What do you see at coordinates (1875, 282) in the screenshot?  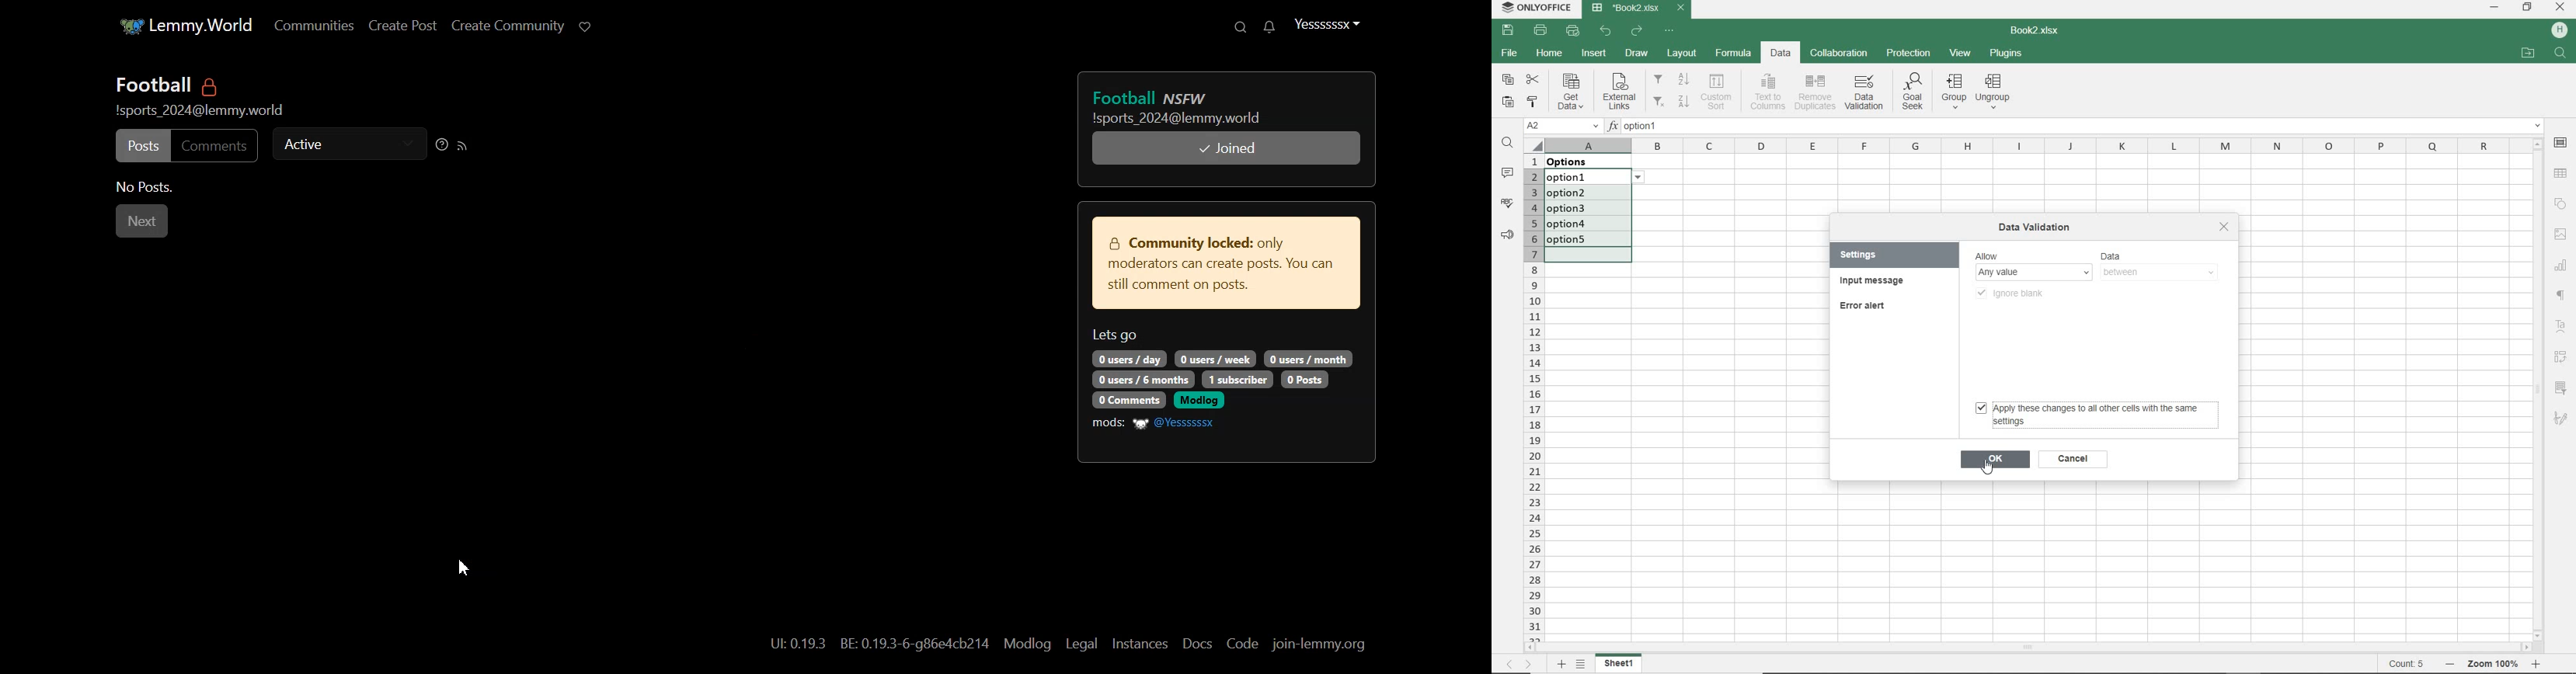 I see `INPUT MESSAGE` at bounding box center [1875, 282].